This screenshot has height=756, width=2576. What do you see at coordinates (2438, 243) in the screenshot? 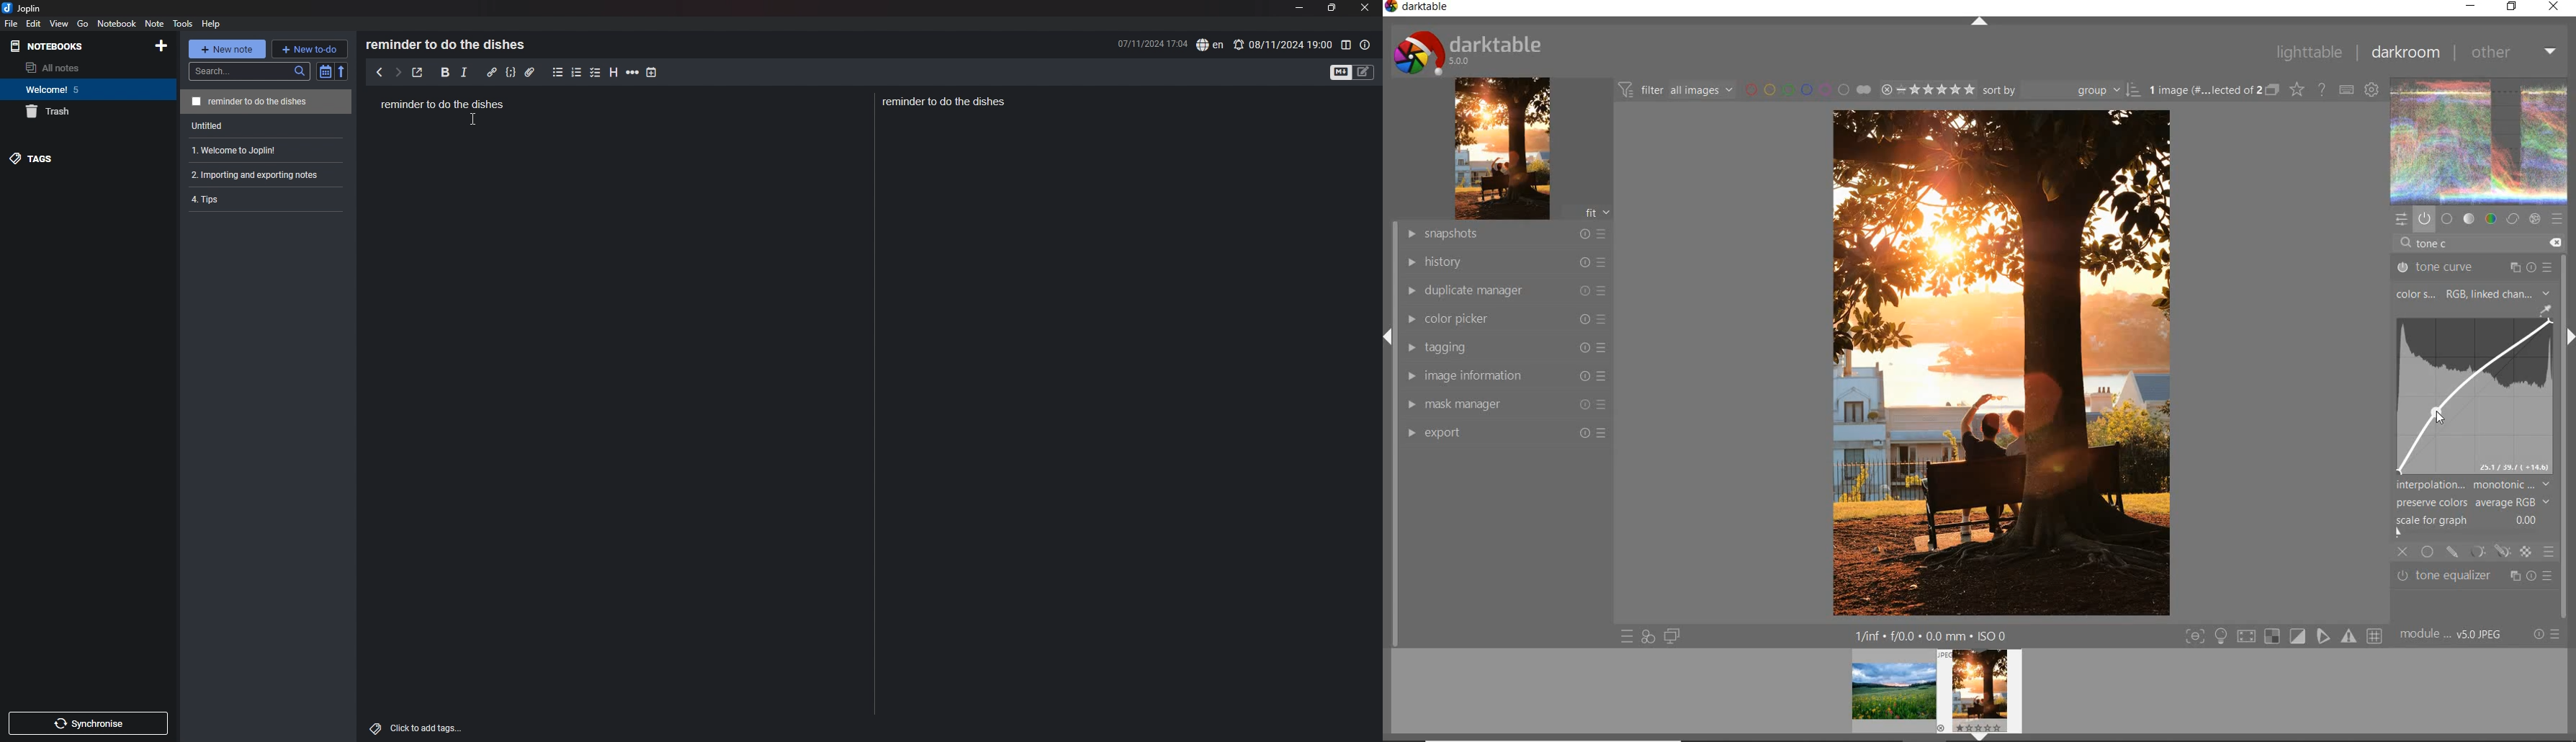
I see `INPUT VALUE` at bounding box center [2438, 243].